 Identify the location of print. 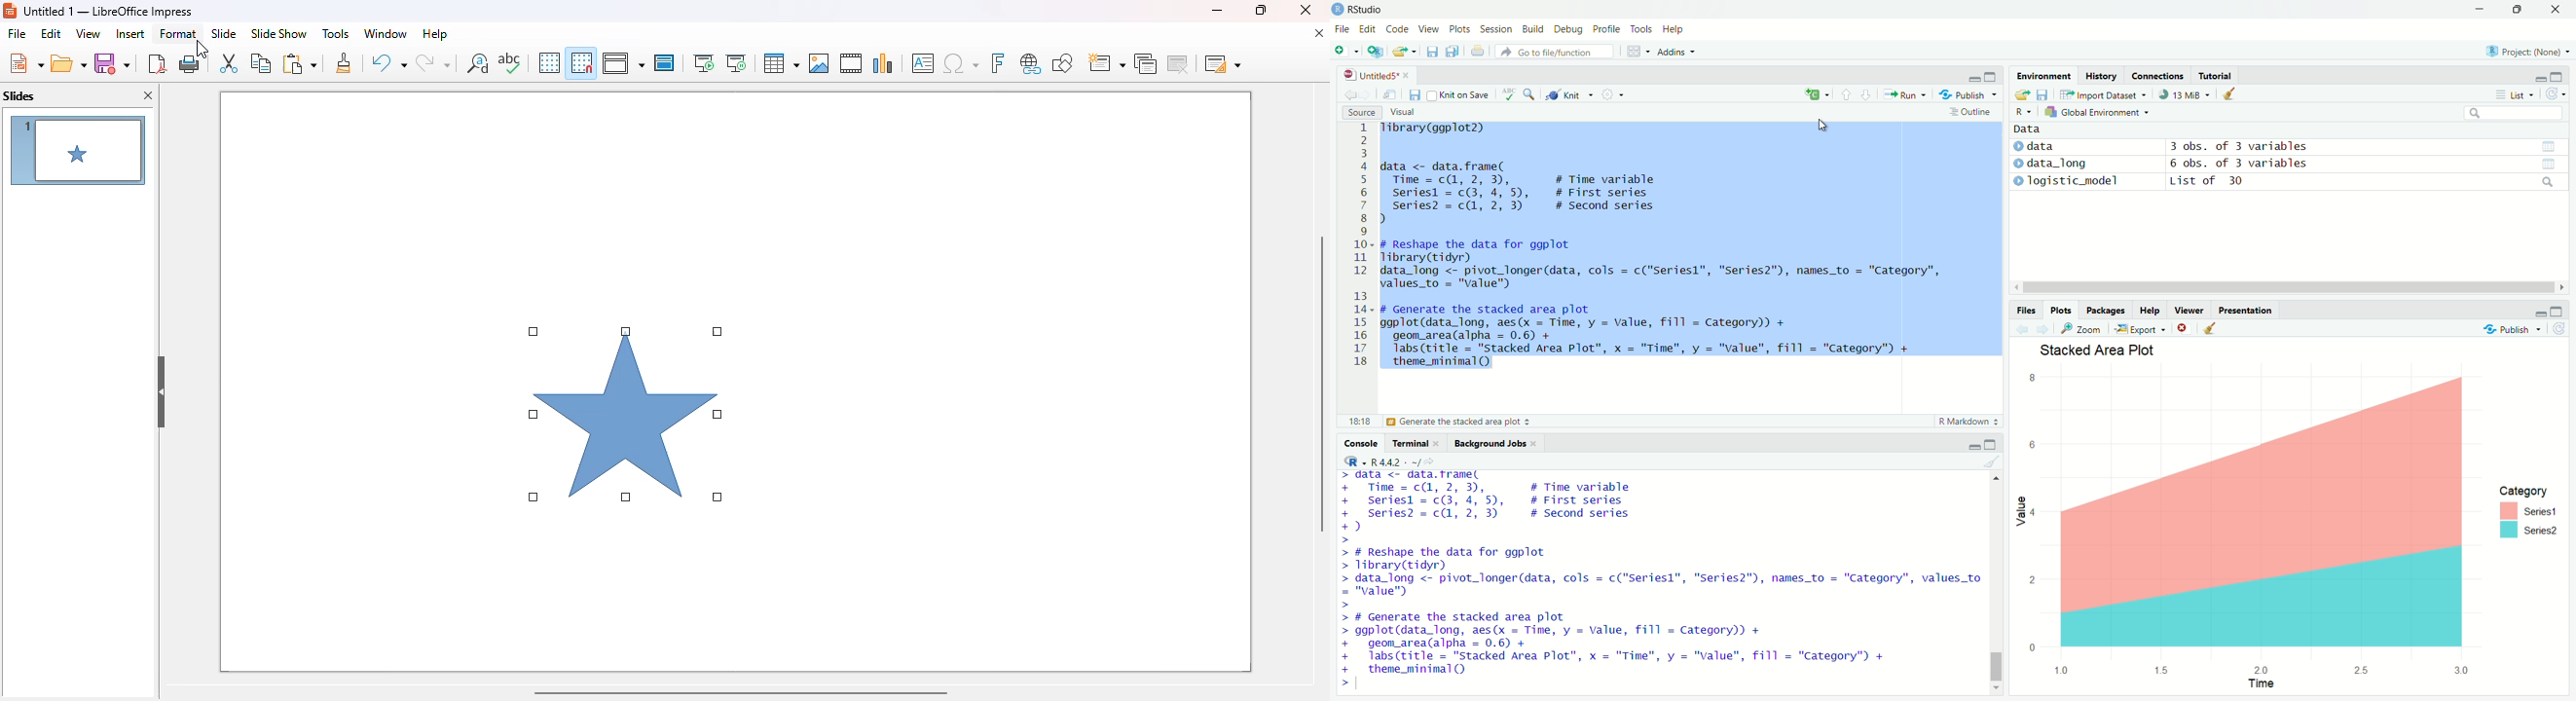
(191, 63).